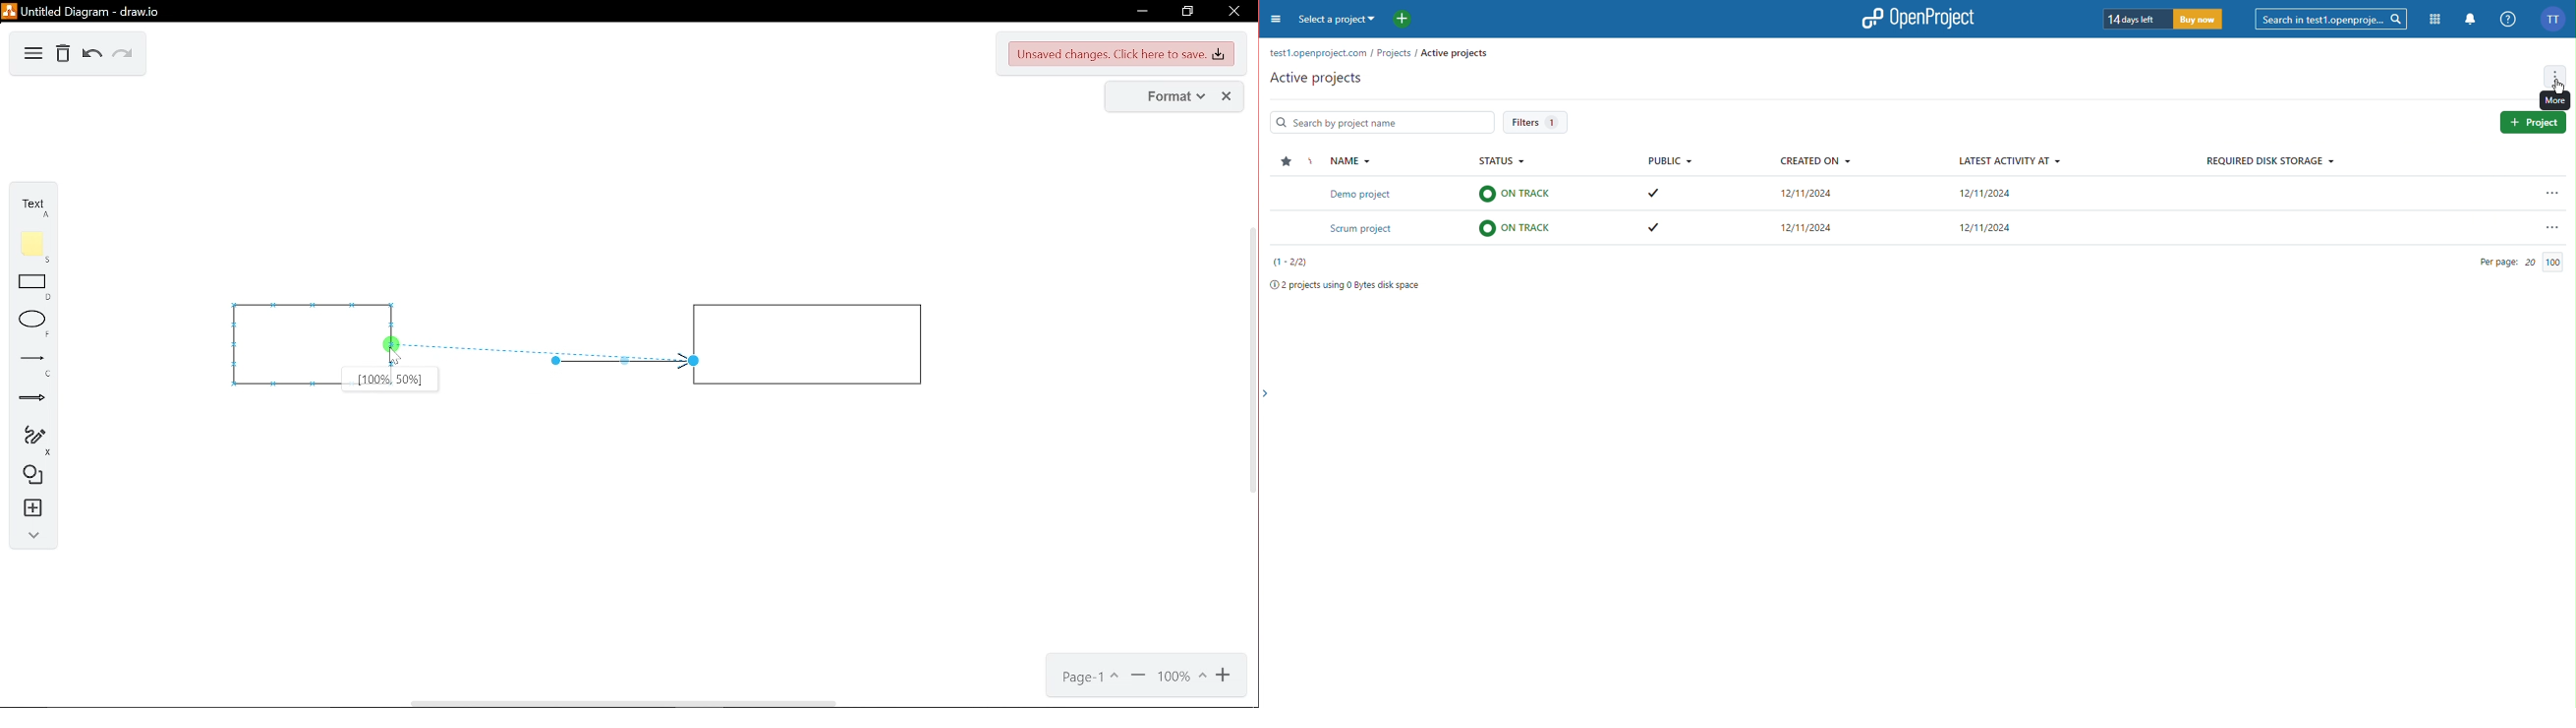 Image resolution: width=2576 pixels, height=728 pixels. I want to click on format, so click(1164, 96).